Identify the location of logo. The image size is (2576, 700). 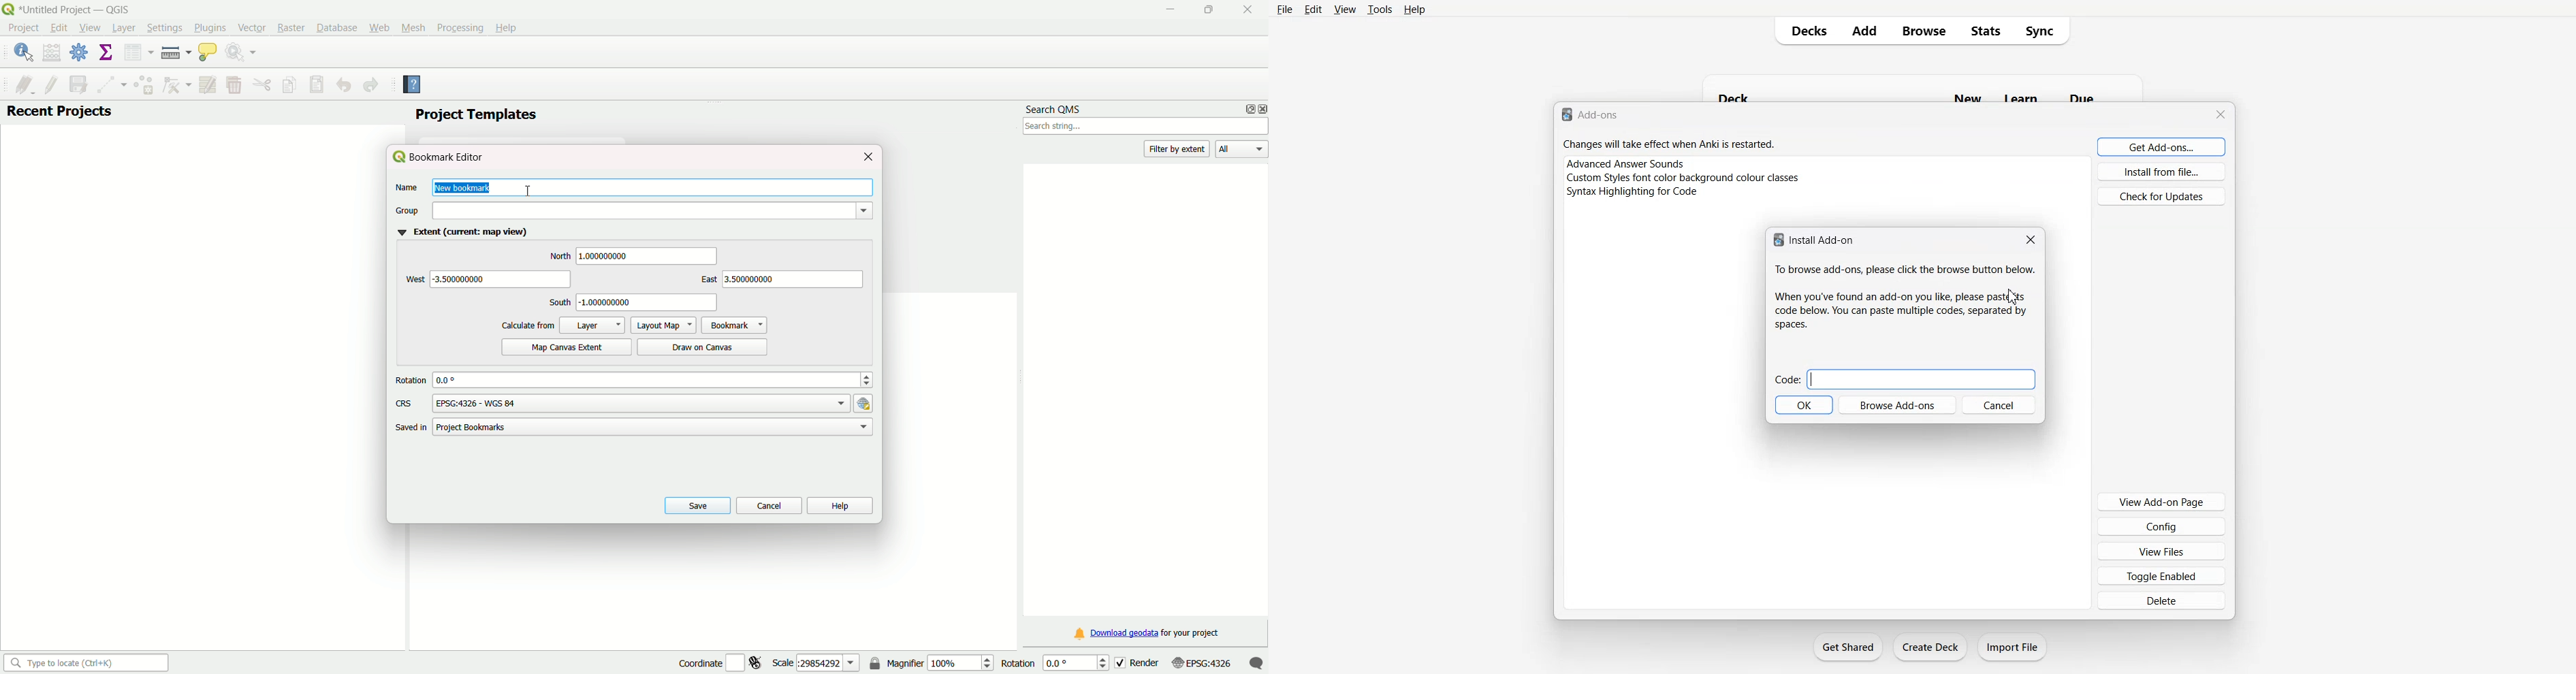
(1565, 115).